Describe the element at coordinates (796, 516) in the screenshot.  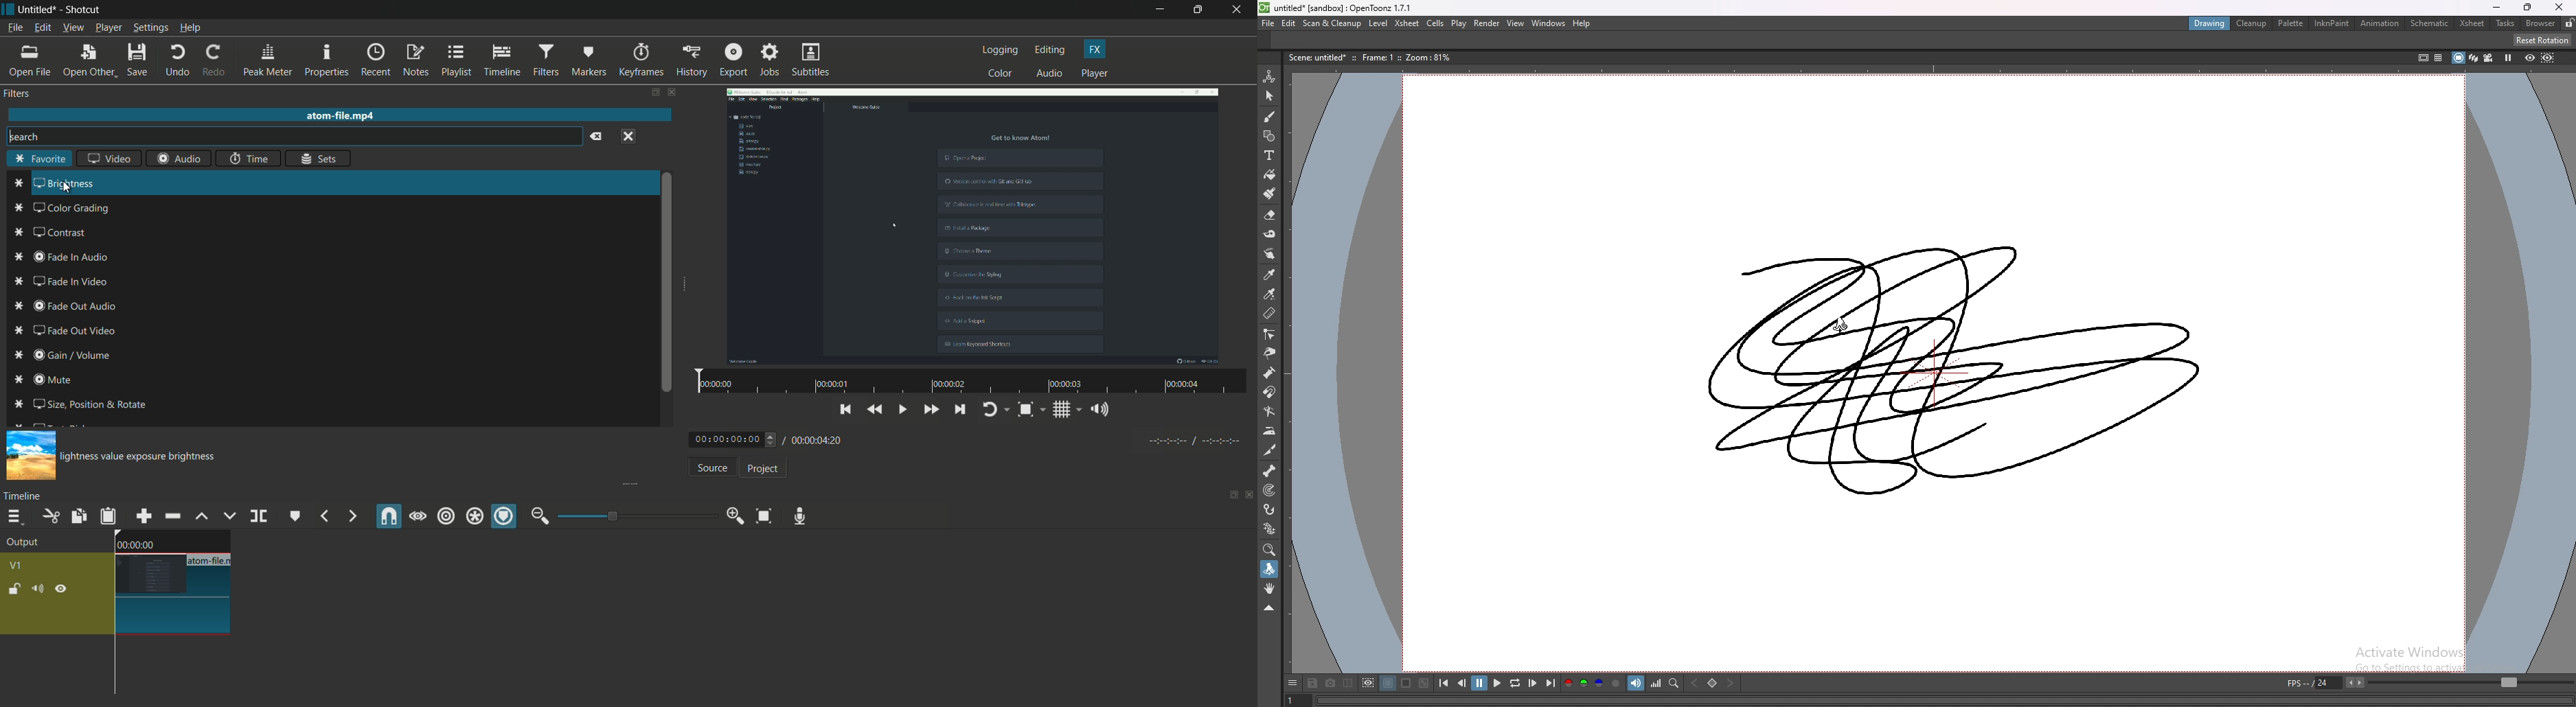
I see `record audio` at that location.